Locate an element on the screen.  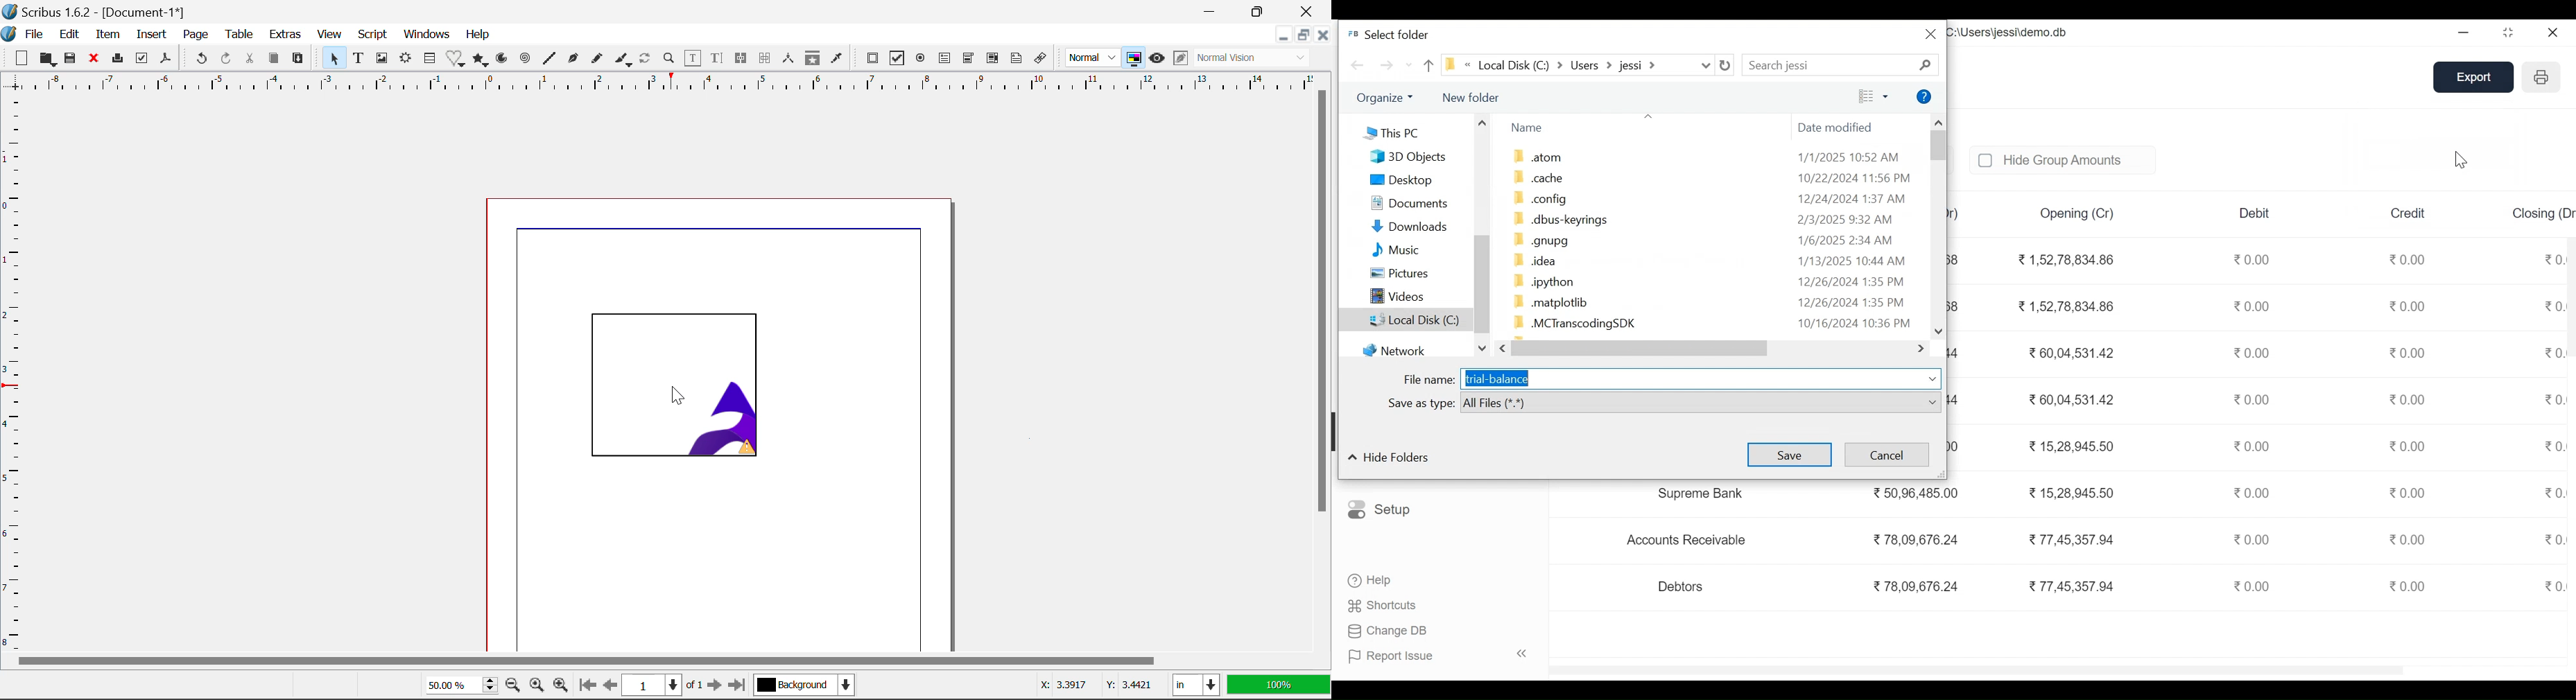
Preview Mode is located at coordinates (1157, 58).